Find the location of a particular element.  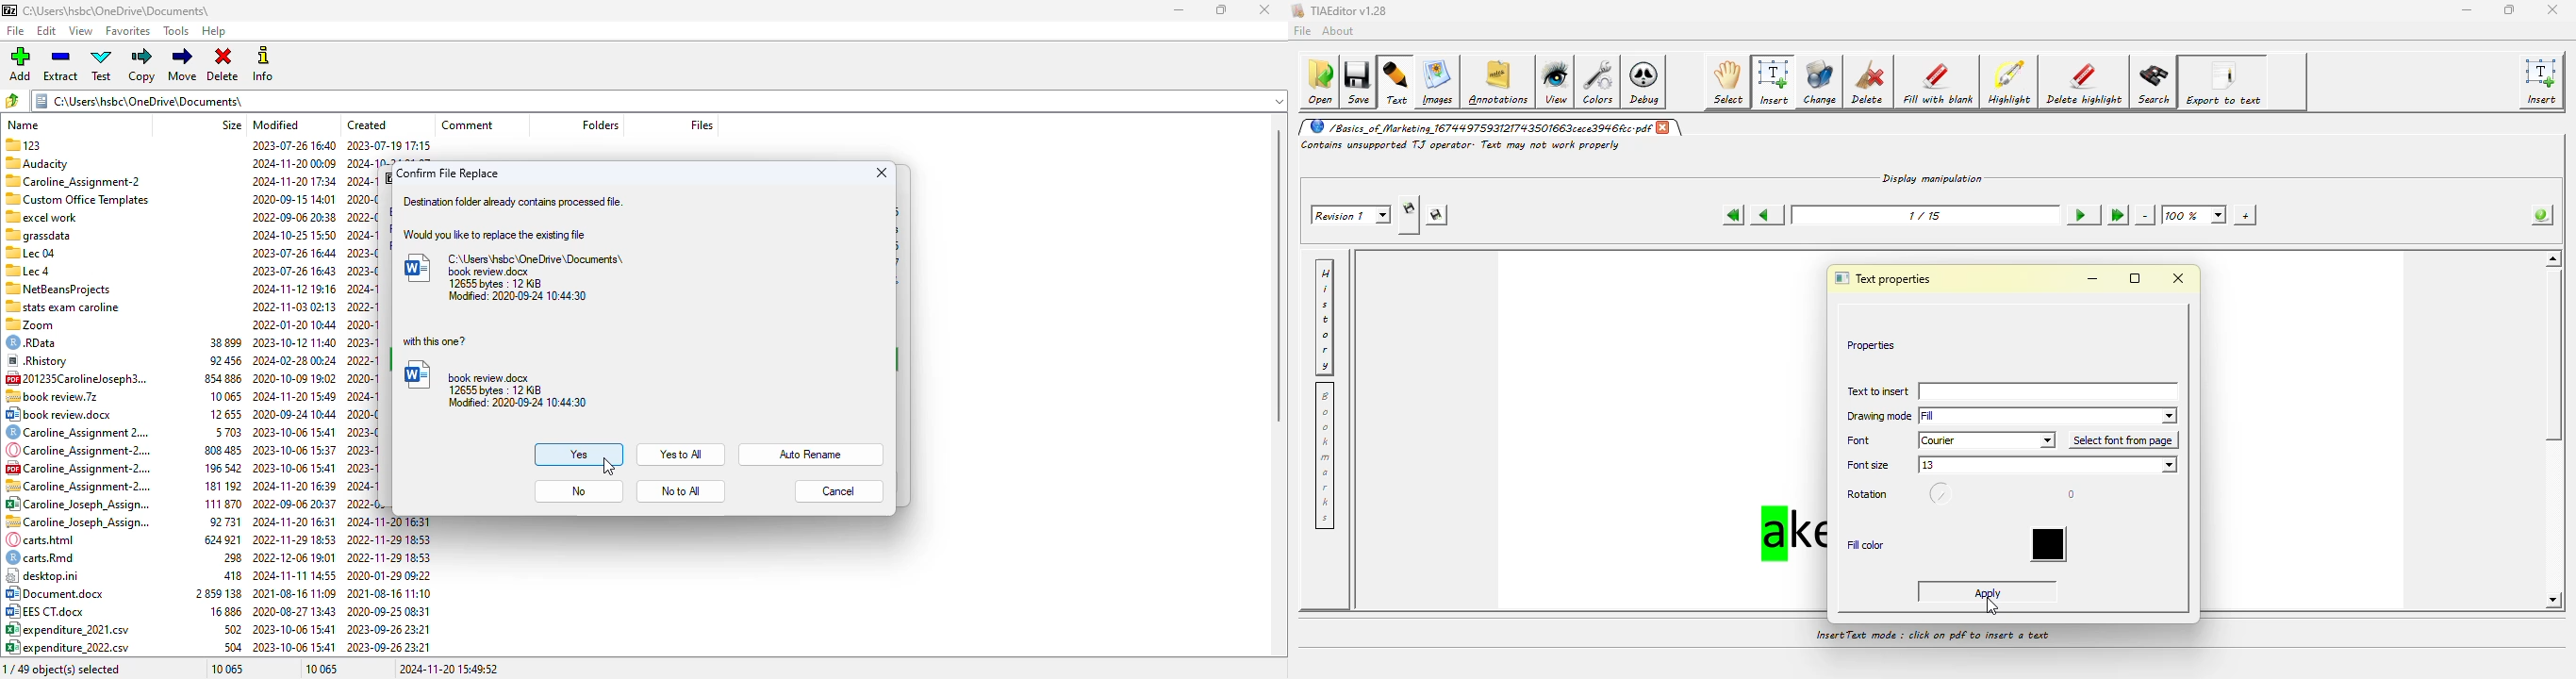

confirm file replace is located at coordinates (448, 174).